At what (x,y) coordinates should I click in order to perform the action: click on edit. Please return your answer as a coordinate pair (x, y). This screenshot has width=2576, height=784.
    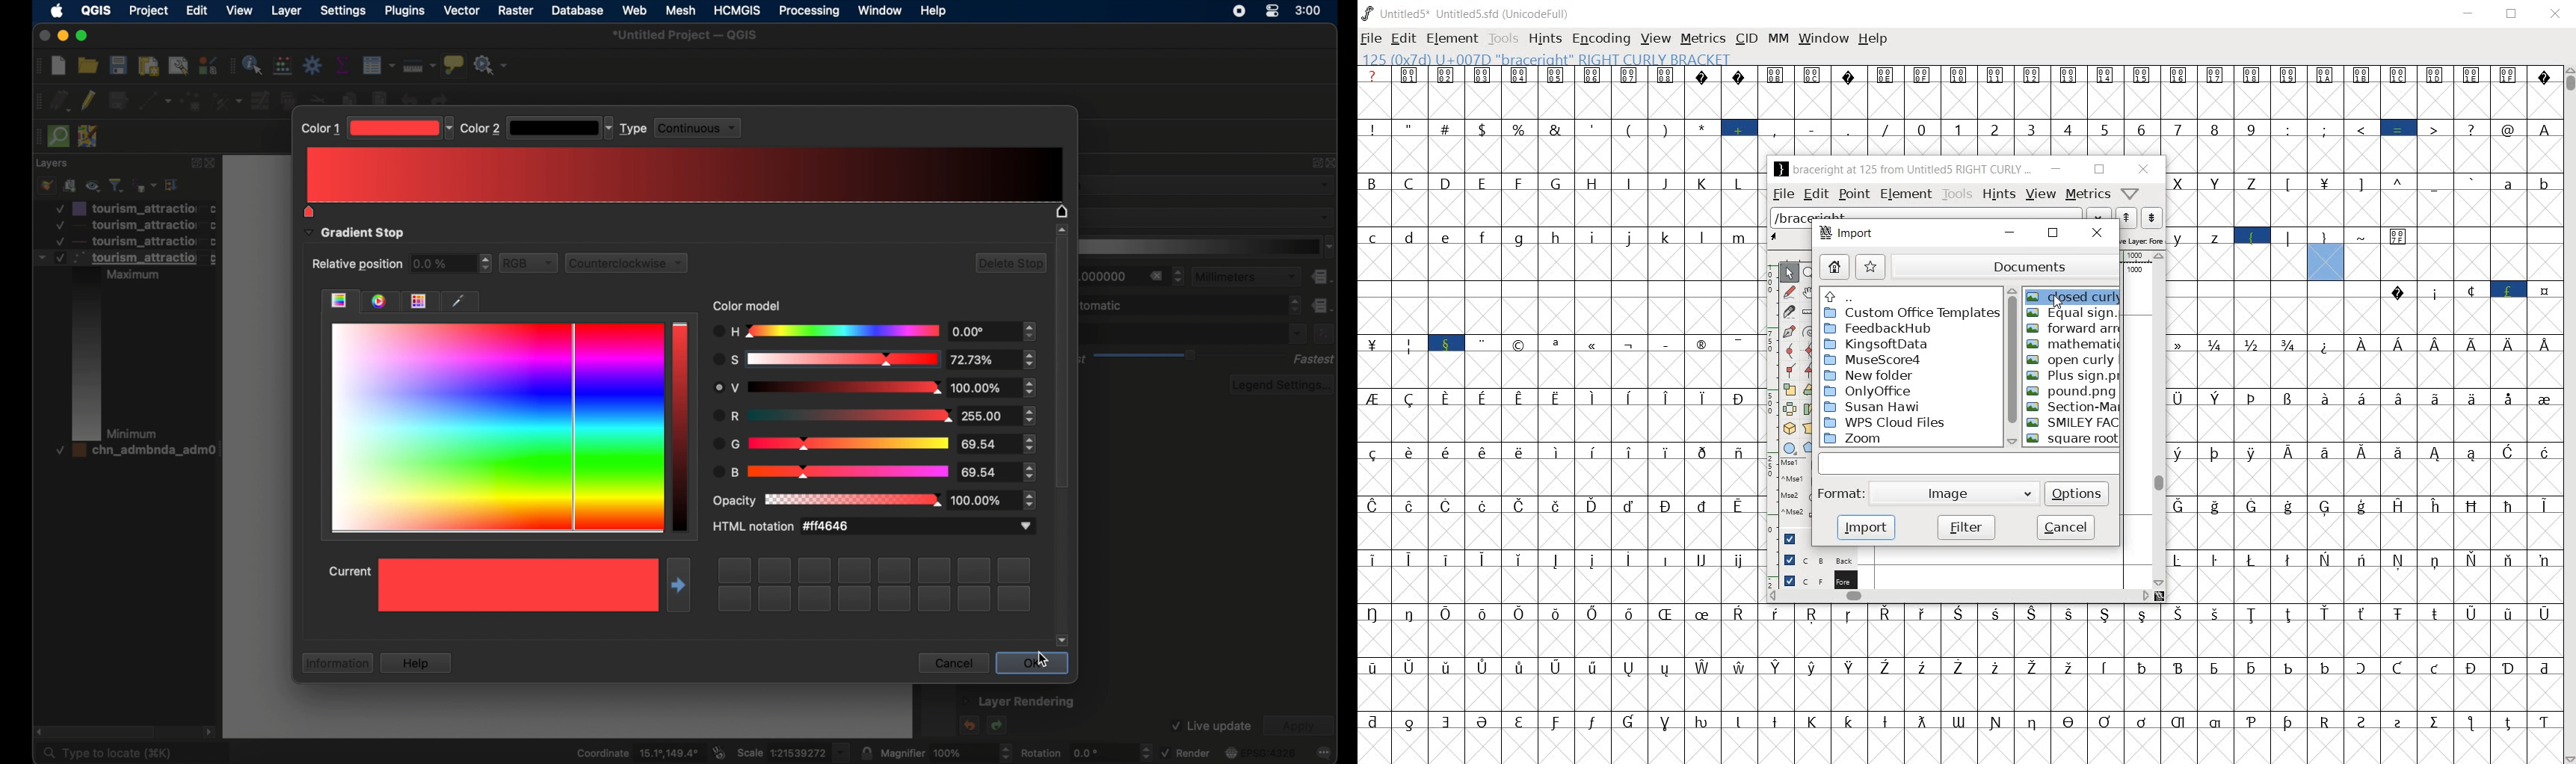
    Looking at the image, I should click on (1817, 194).